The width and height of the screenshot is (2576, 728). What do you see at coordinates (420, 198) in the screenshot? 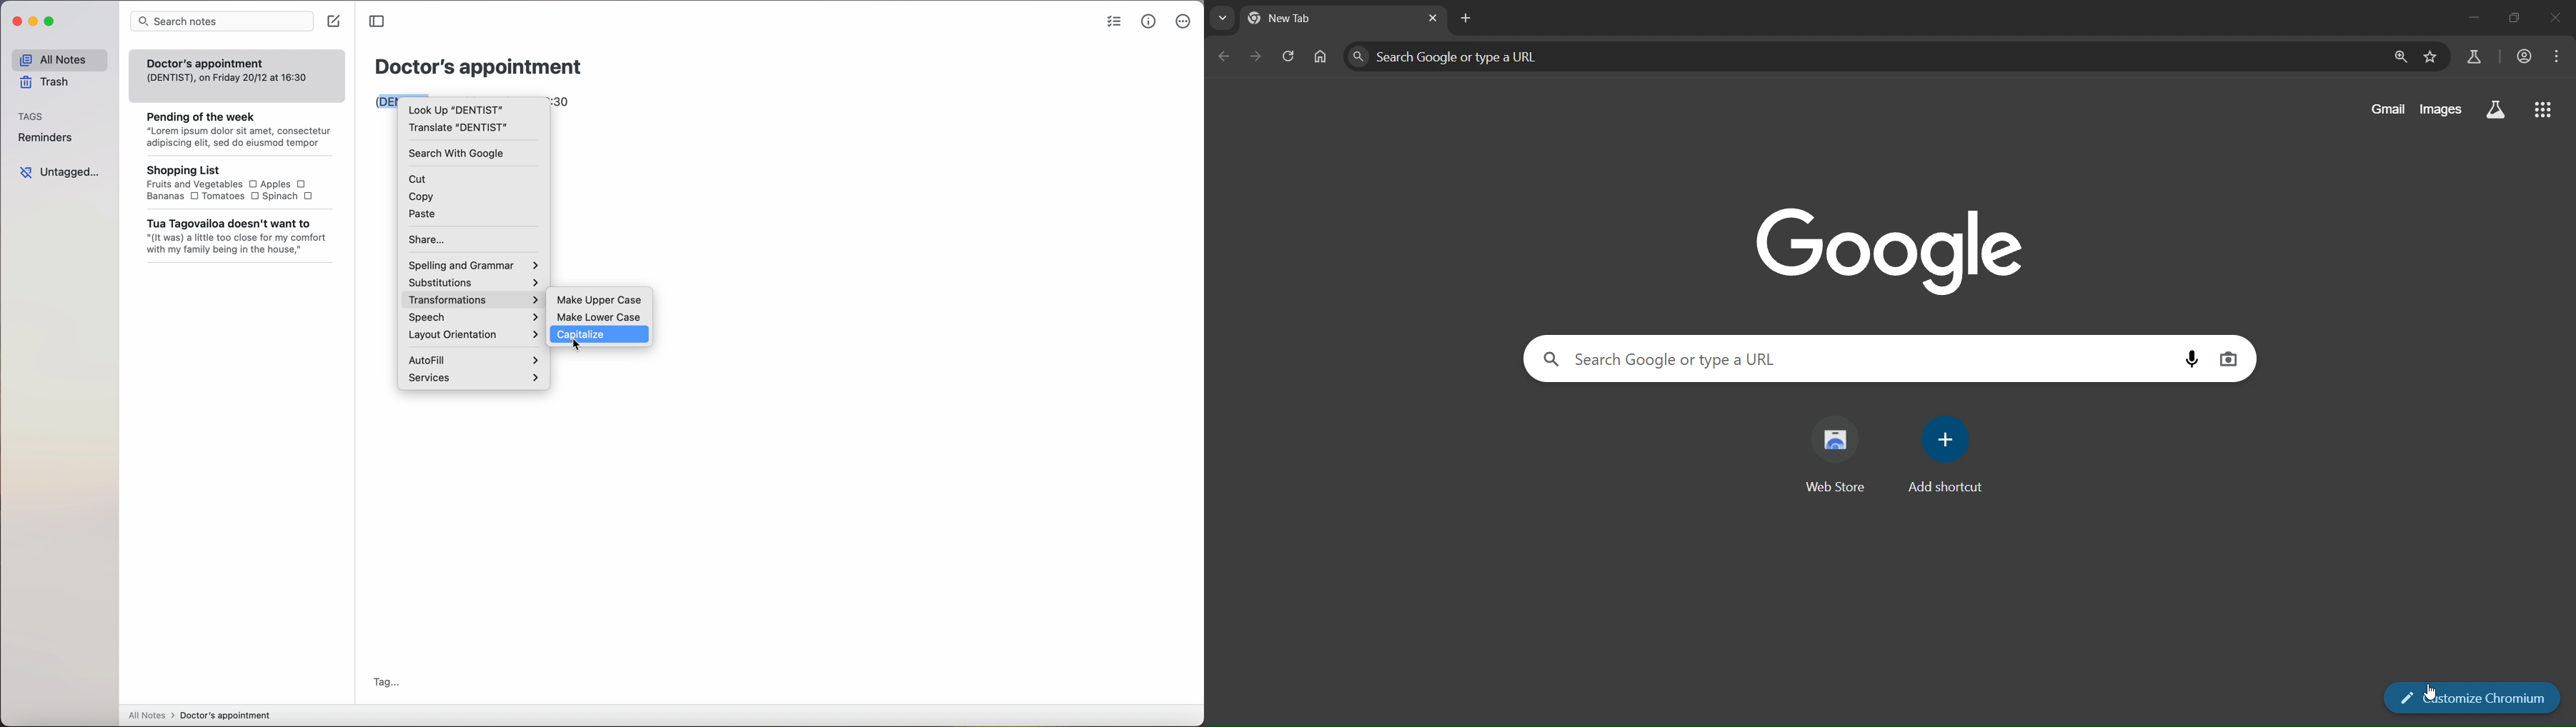
I see `copy` at bounding box center [420, 198].